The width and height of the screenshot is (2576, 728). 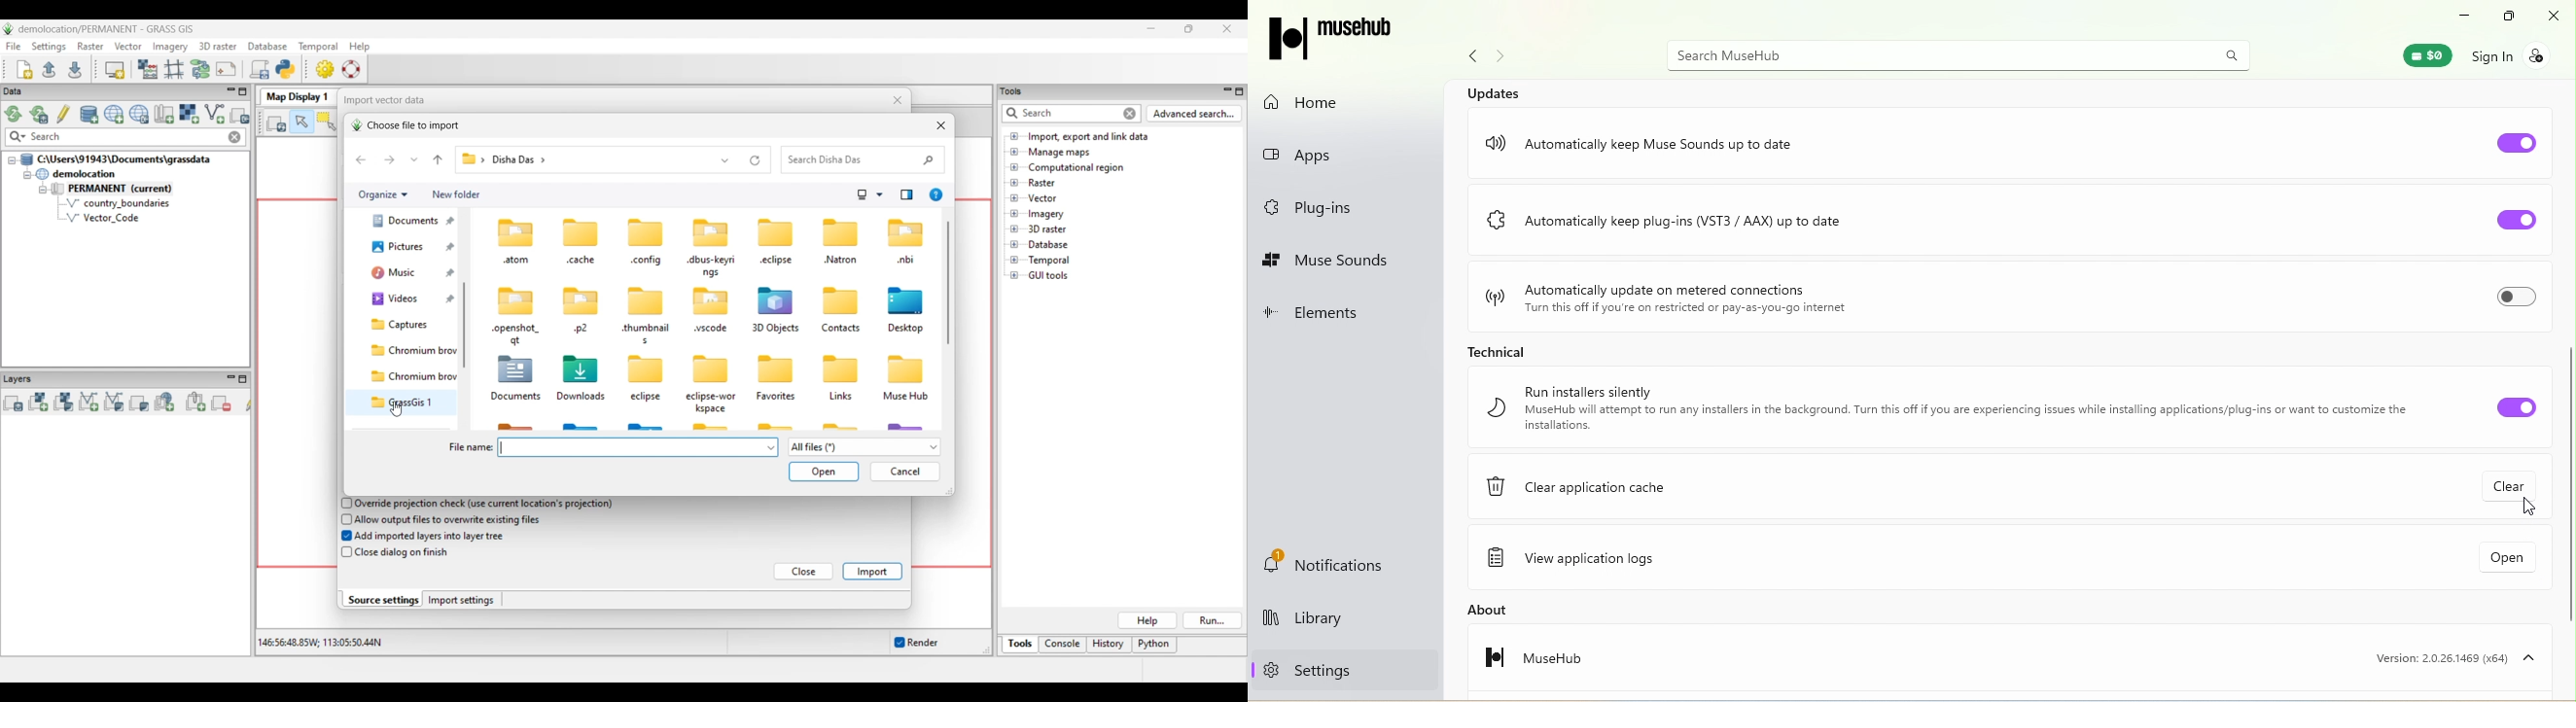 I want to click on Search MuseHub, so click(x=1961, y=54).